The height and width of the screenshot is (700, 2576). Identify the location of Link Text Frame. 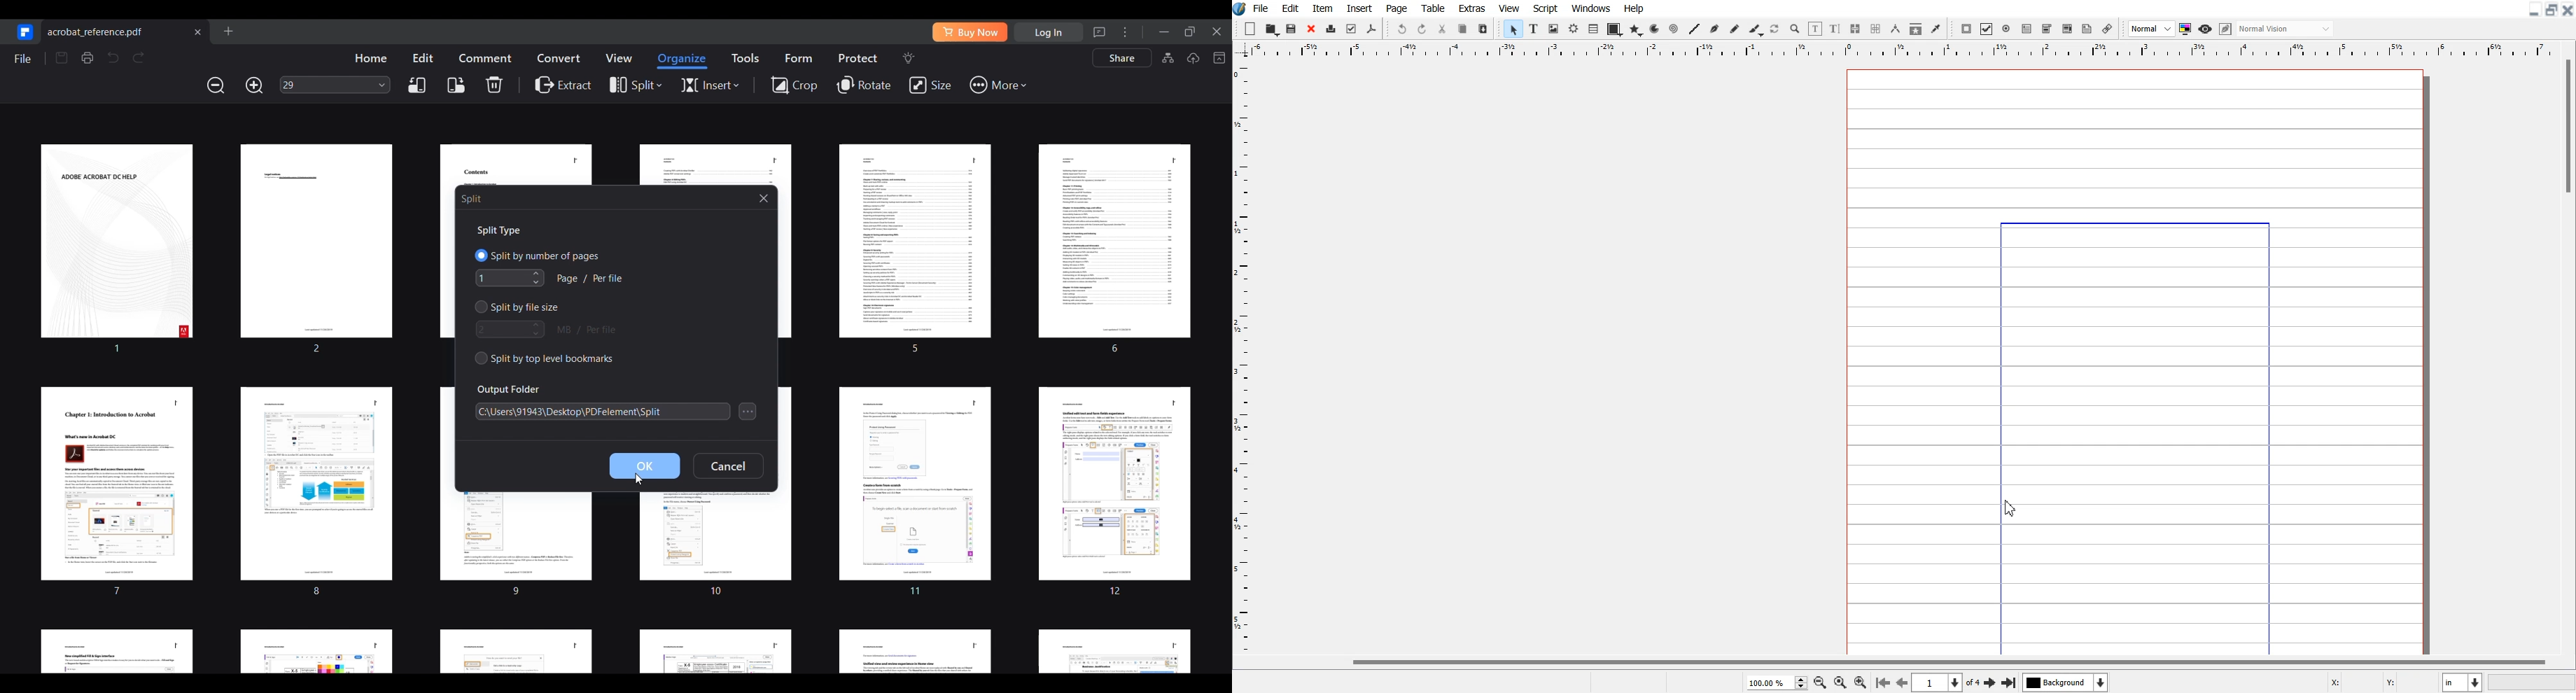
(1855, 29).